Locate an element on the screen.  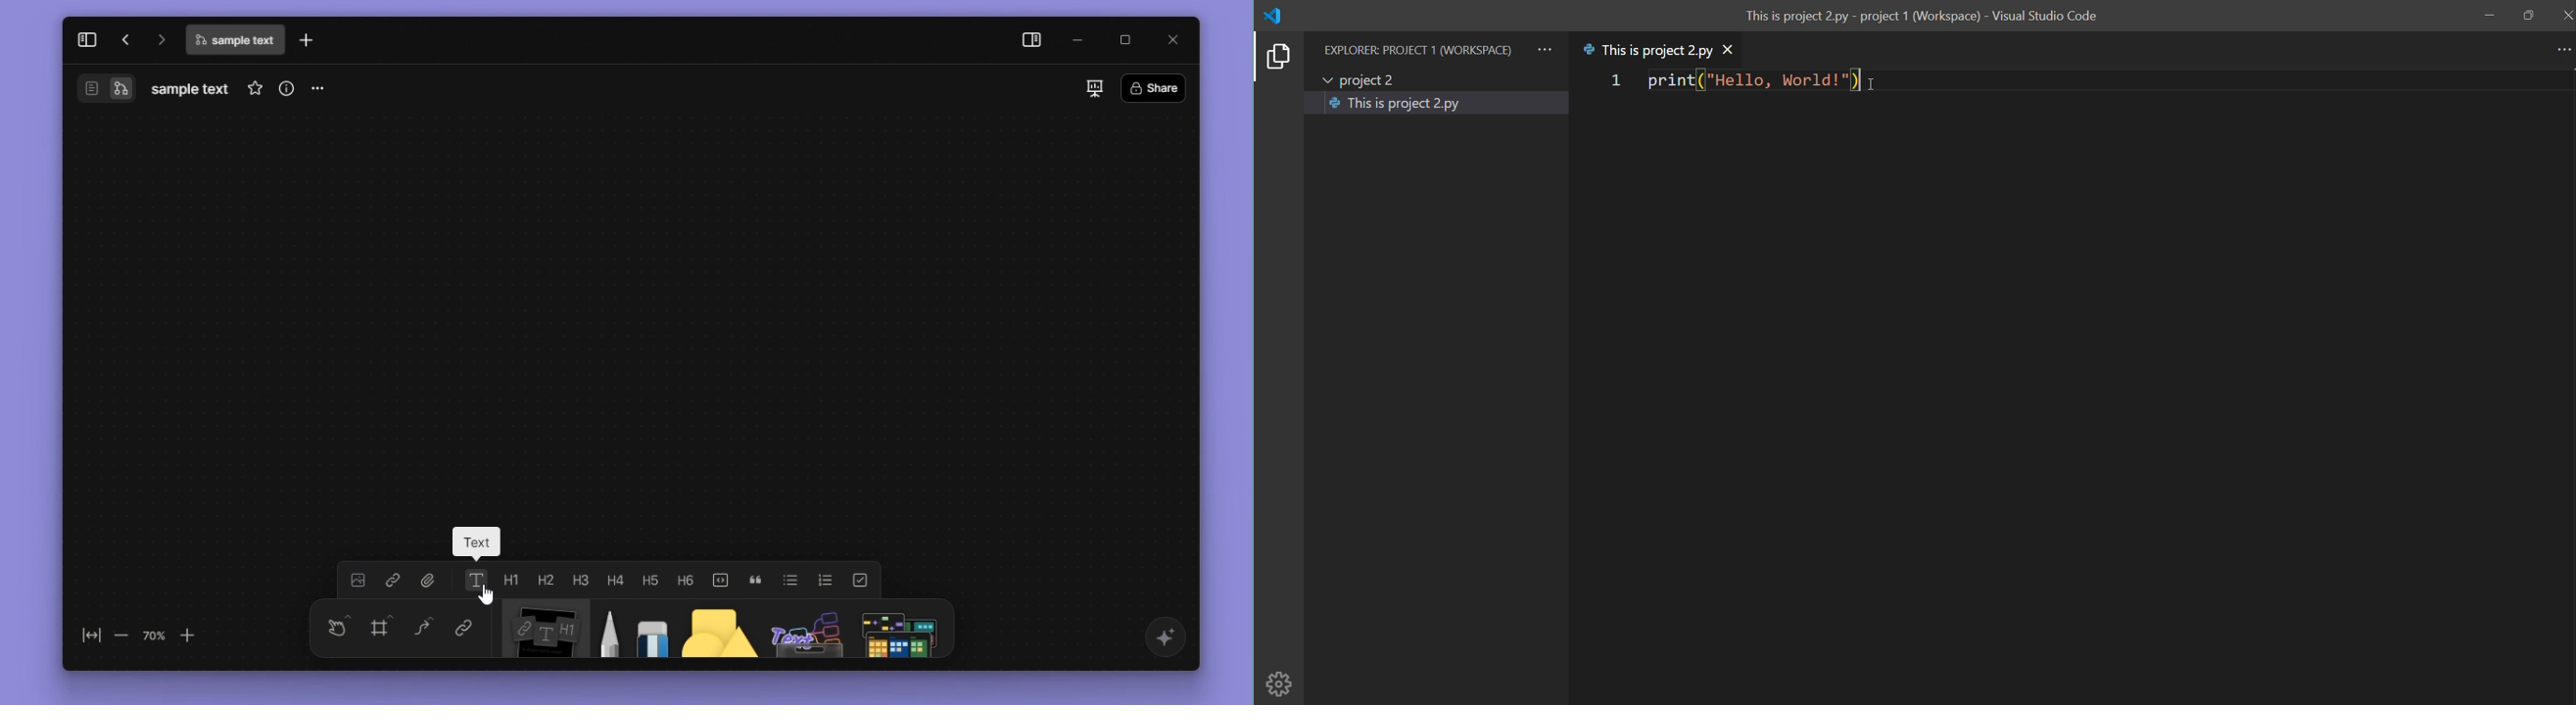
shape is located at coordinates (711, 631).